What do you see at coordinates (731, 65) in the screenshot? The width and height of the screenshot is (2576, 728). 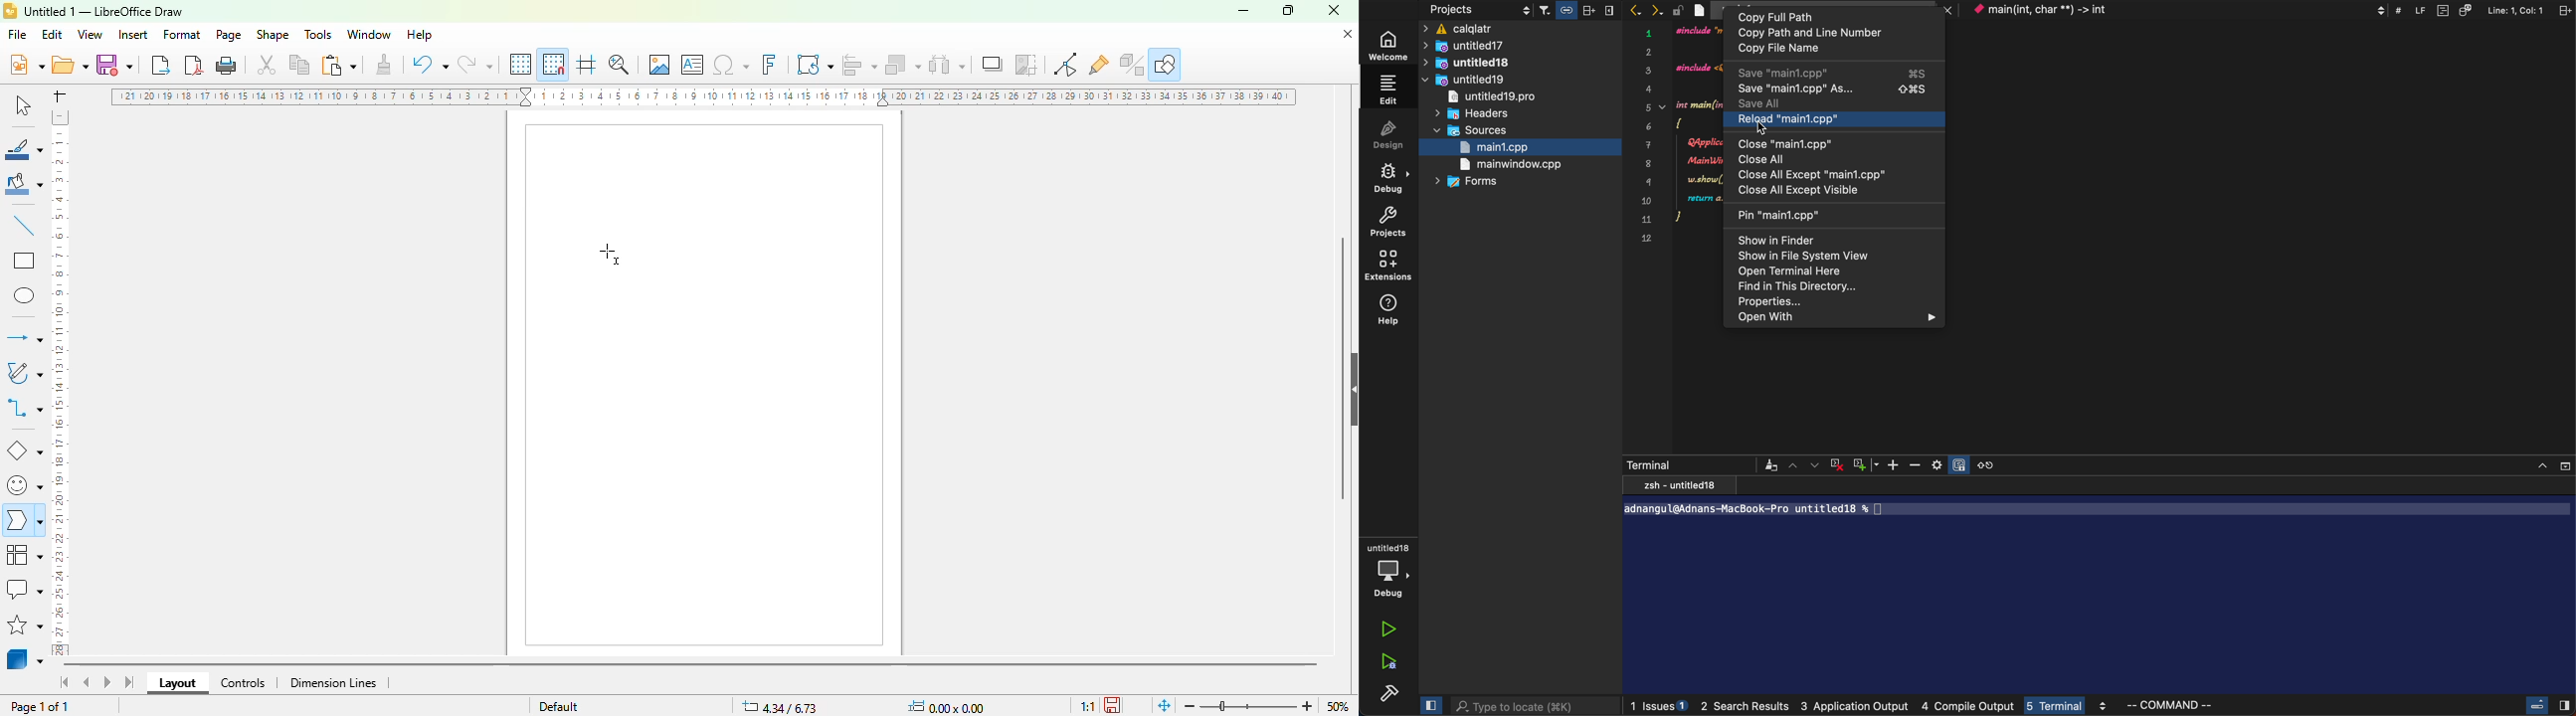 I see `insert special characters` at bounding box center [731, 65].